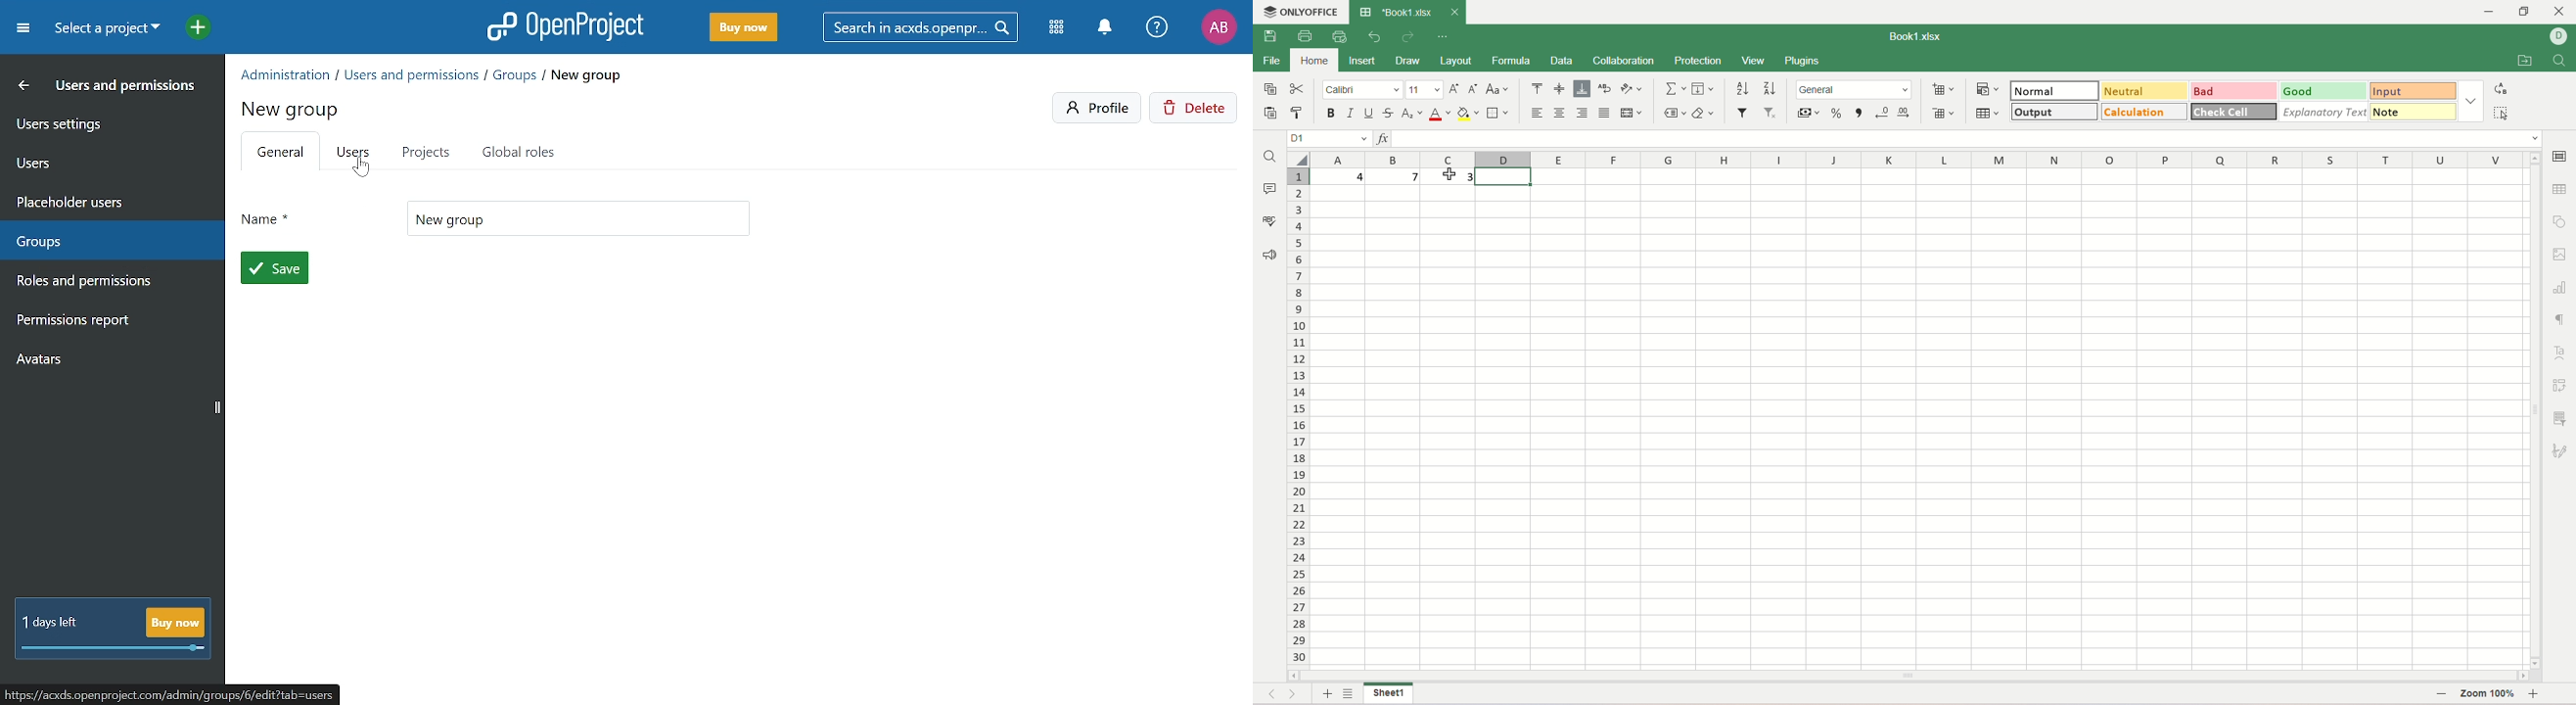 Image resolution: width=2576 pixels, height=728 pixels. I want to click on application icon, so click(1365, 12).